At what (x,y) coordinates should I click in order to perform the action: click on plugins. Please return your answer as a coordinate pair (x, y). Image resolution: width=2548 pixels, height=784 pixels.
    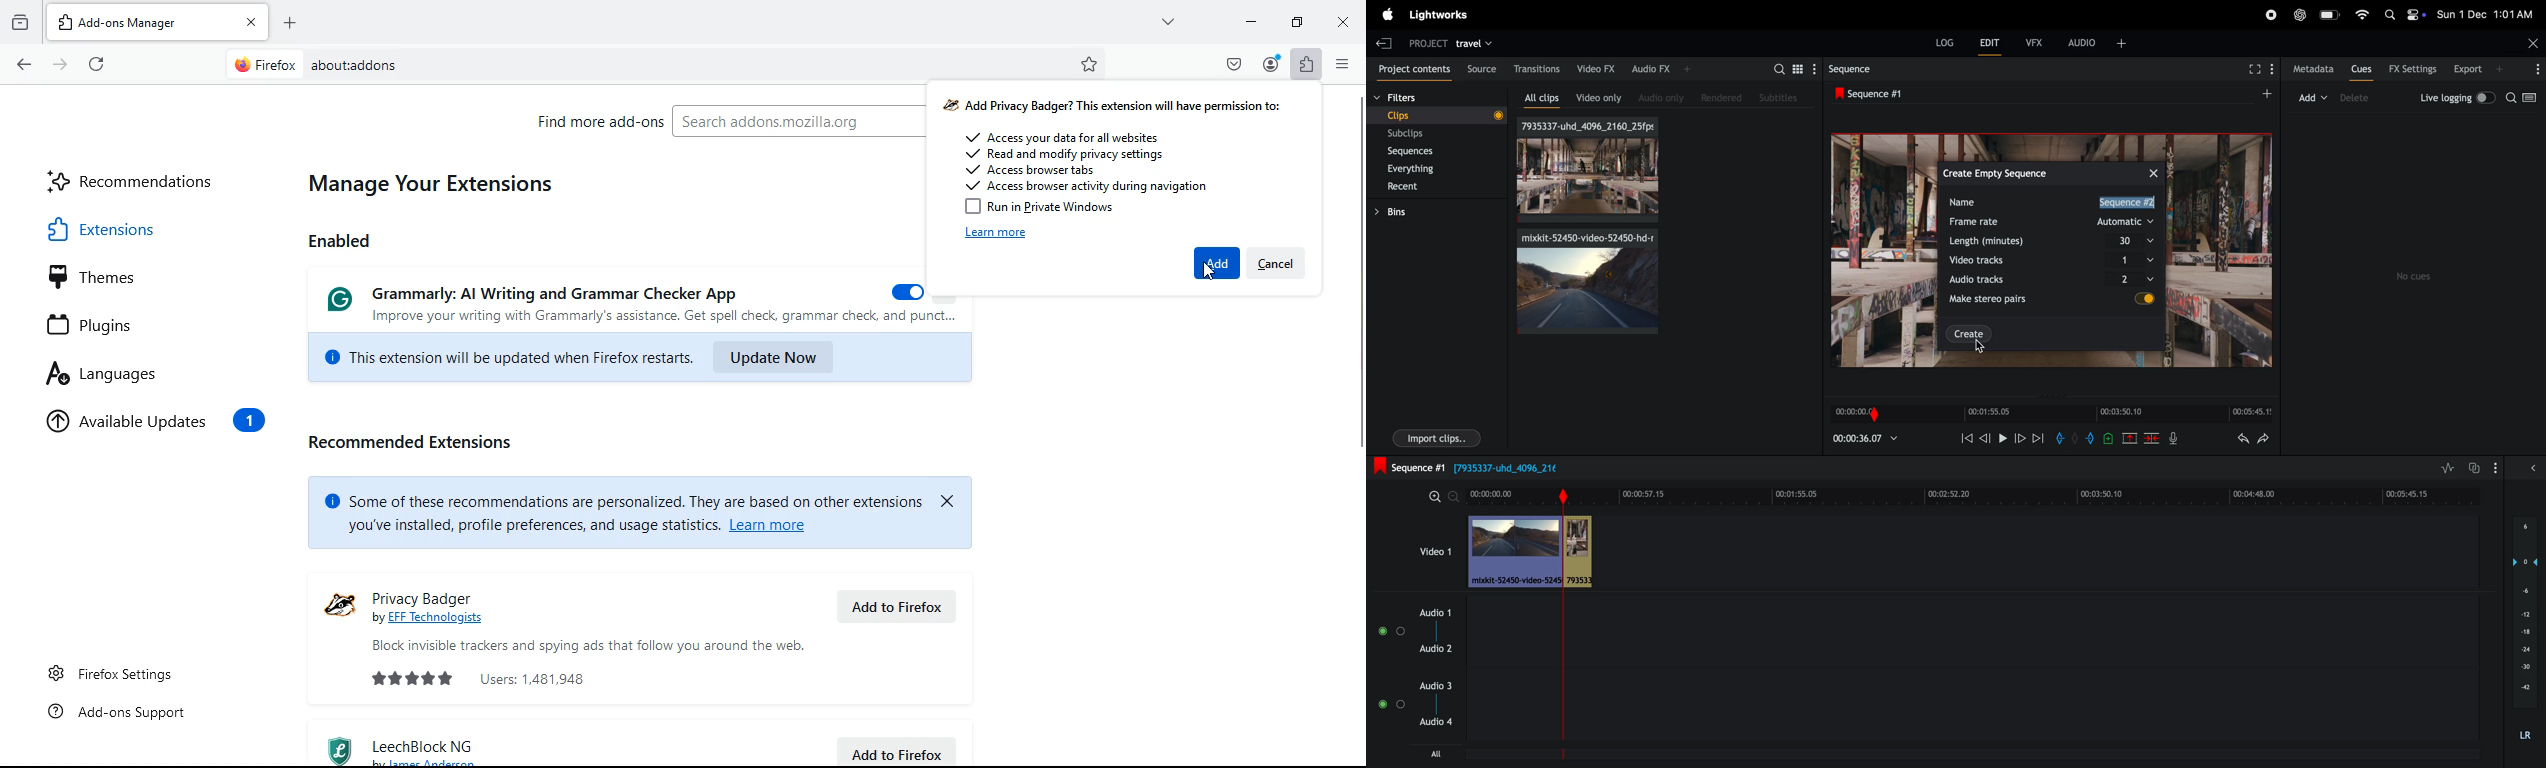
    Looking at the image, I should click on (149, 323).